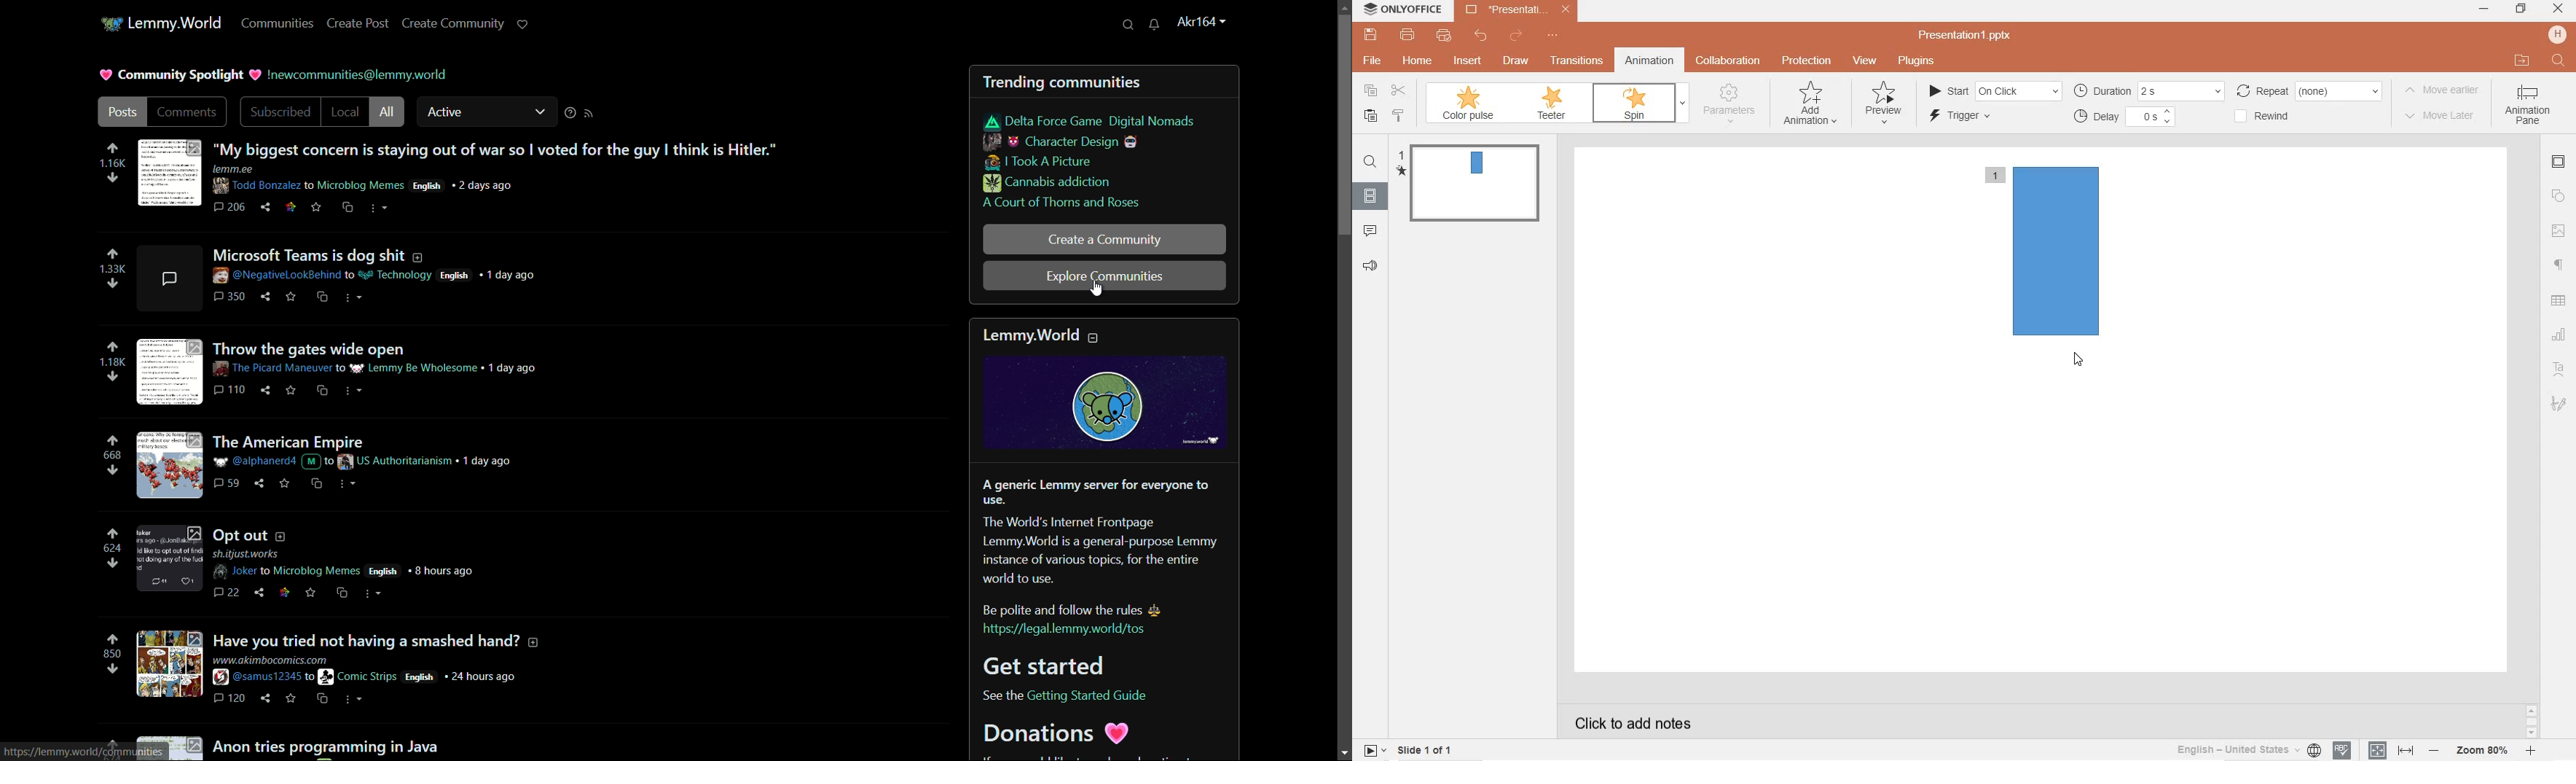 The width and height of the screenshot is (2576, 784). What do you see at coordinates (1865, 61) in the screenshot?
I see `view` at bounding box center [1865, 61].